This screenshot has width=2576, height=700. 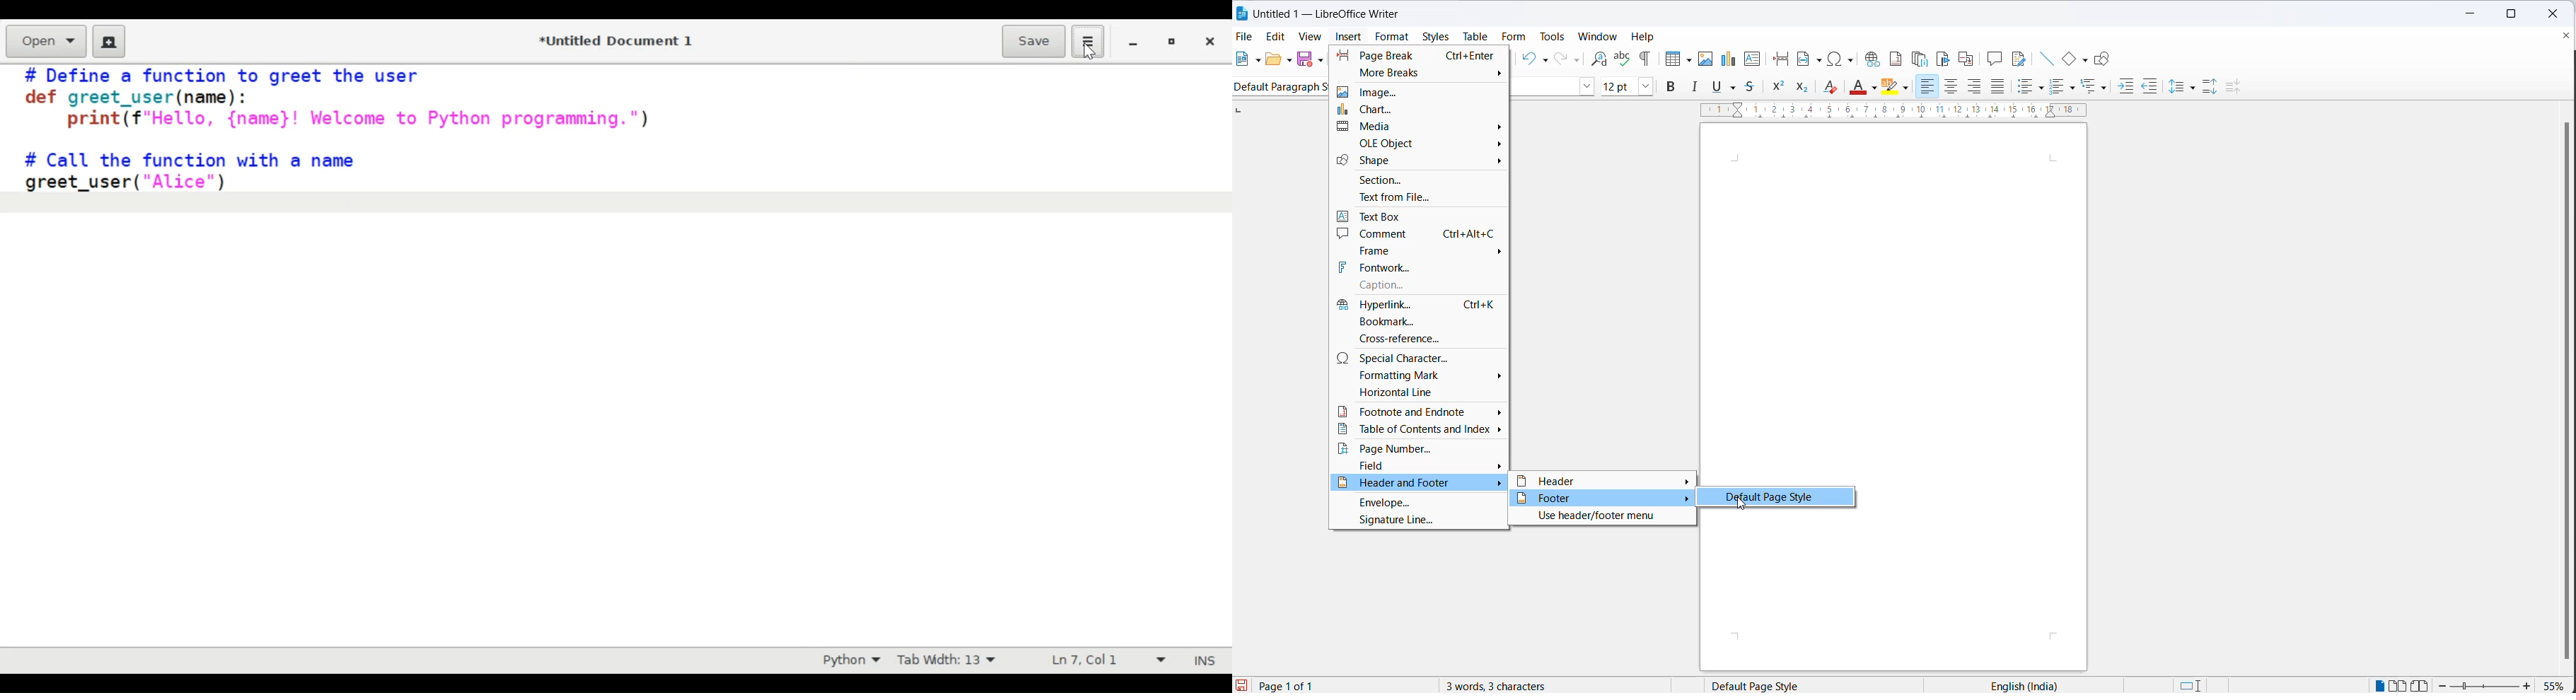 What do you see at coordinates (1967, 60) in the screenshot?
I see `insert cross-reference` at bounding box center [1967, 60].